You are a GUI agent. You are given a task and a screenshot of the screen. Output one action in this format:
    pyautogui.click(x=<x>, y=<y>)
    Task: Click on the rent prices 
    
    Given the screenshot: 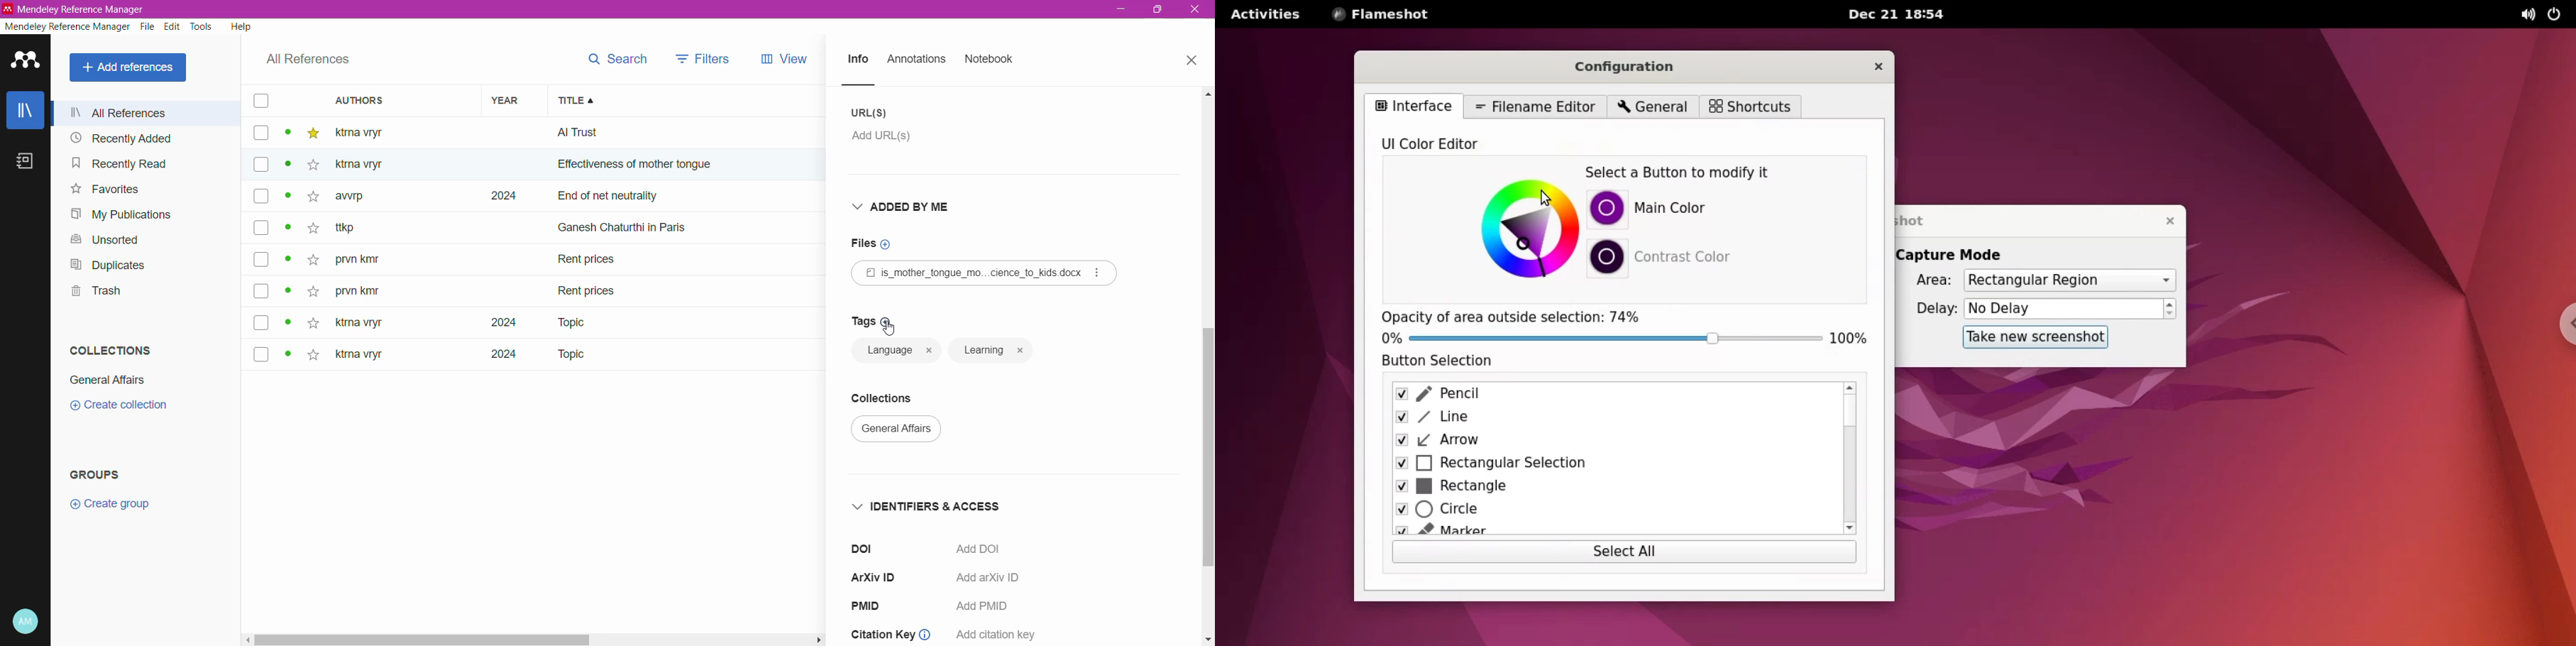 What is the action you would take?
    pyautogui.click(x=589, y=289)
    